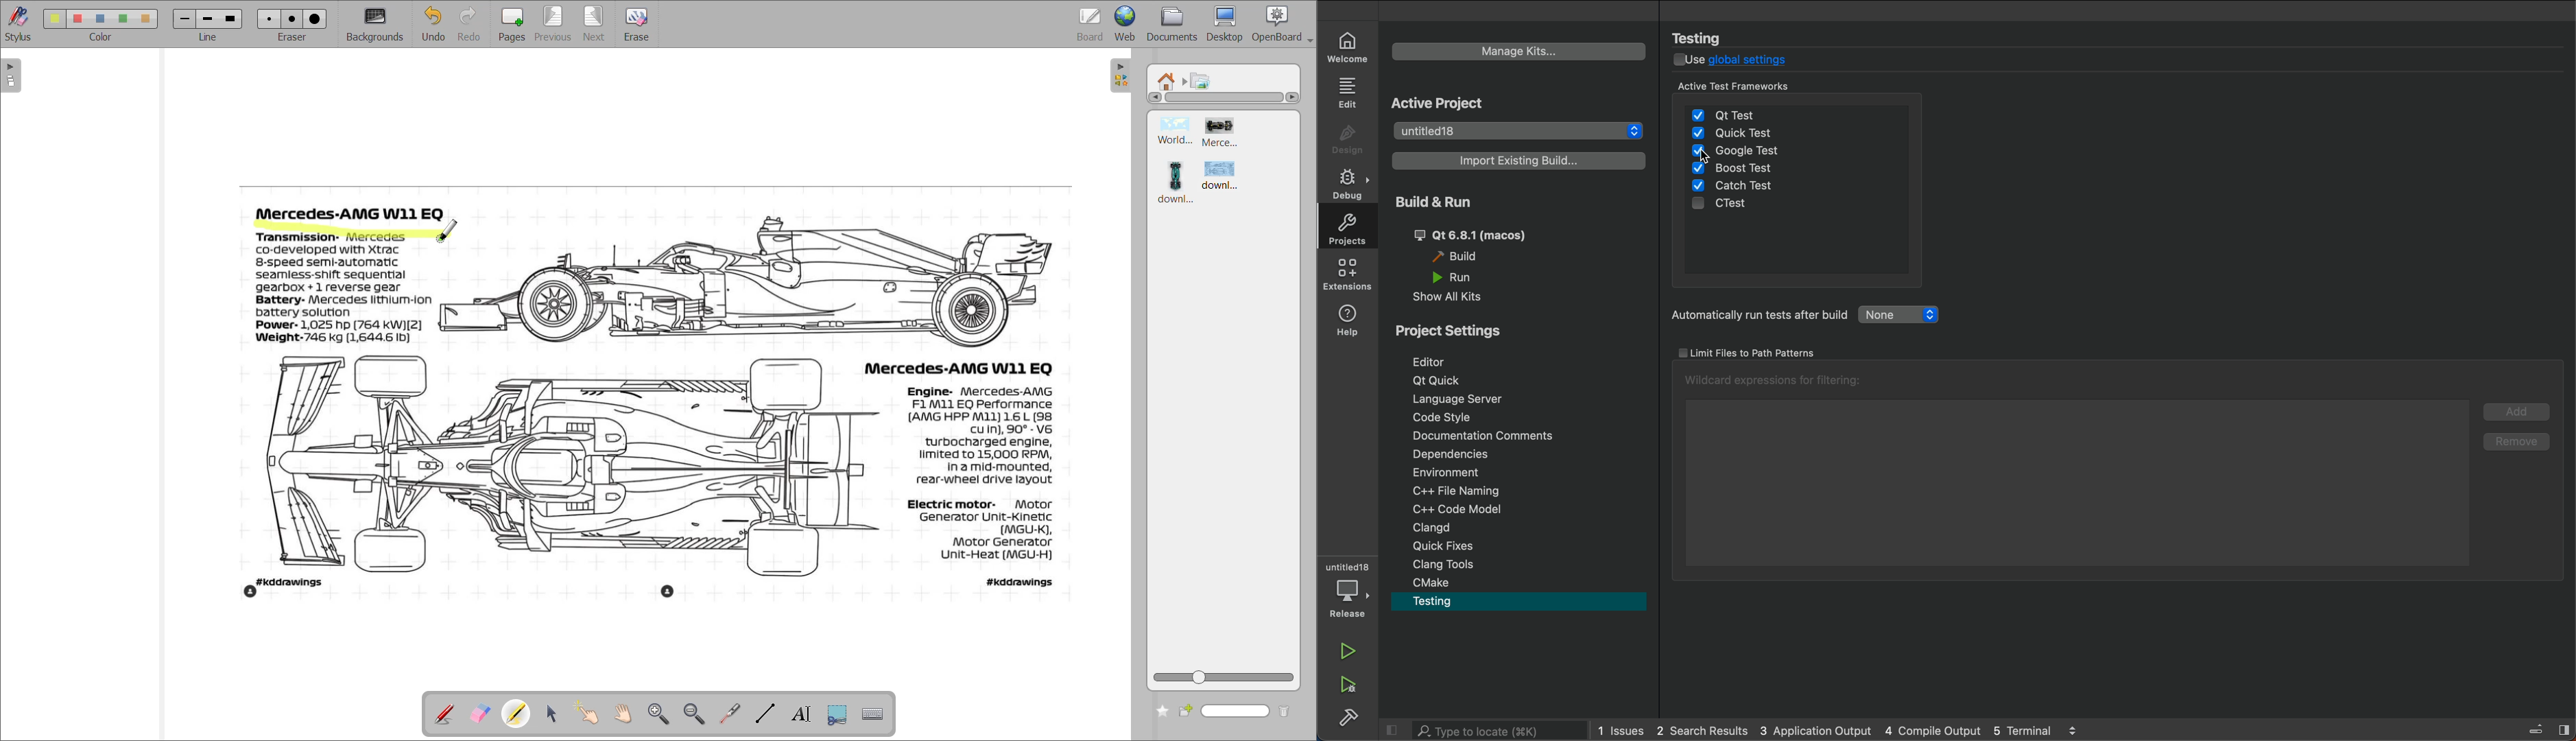 The image size is (2576, 756). What do you see at coordinates (184, 19) in the screenshot?
I see `line 1` at bounding box center [184, 19].